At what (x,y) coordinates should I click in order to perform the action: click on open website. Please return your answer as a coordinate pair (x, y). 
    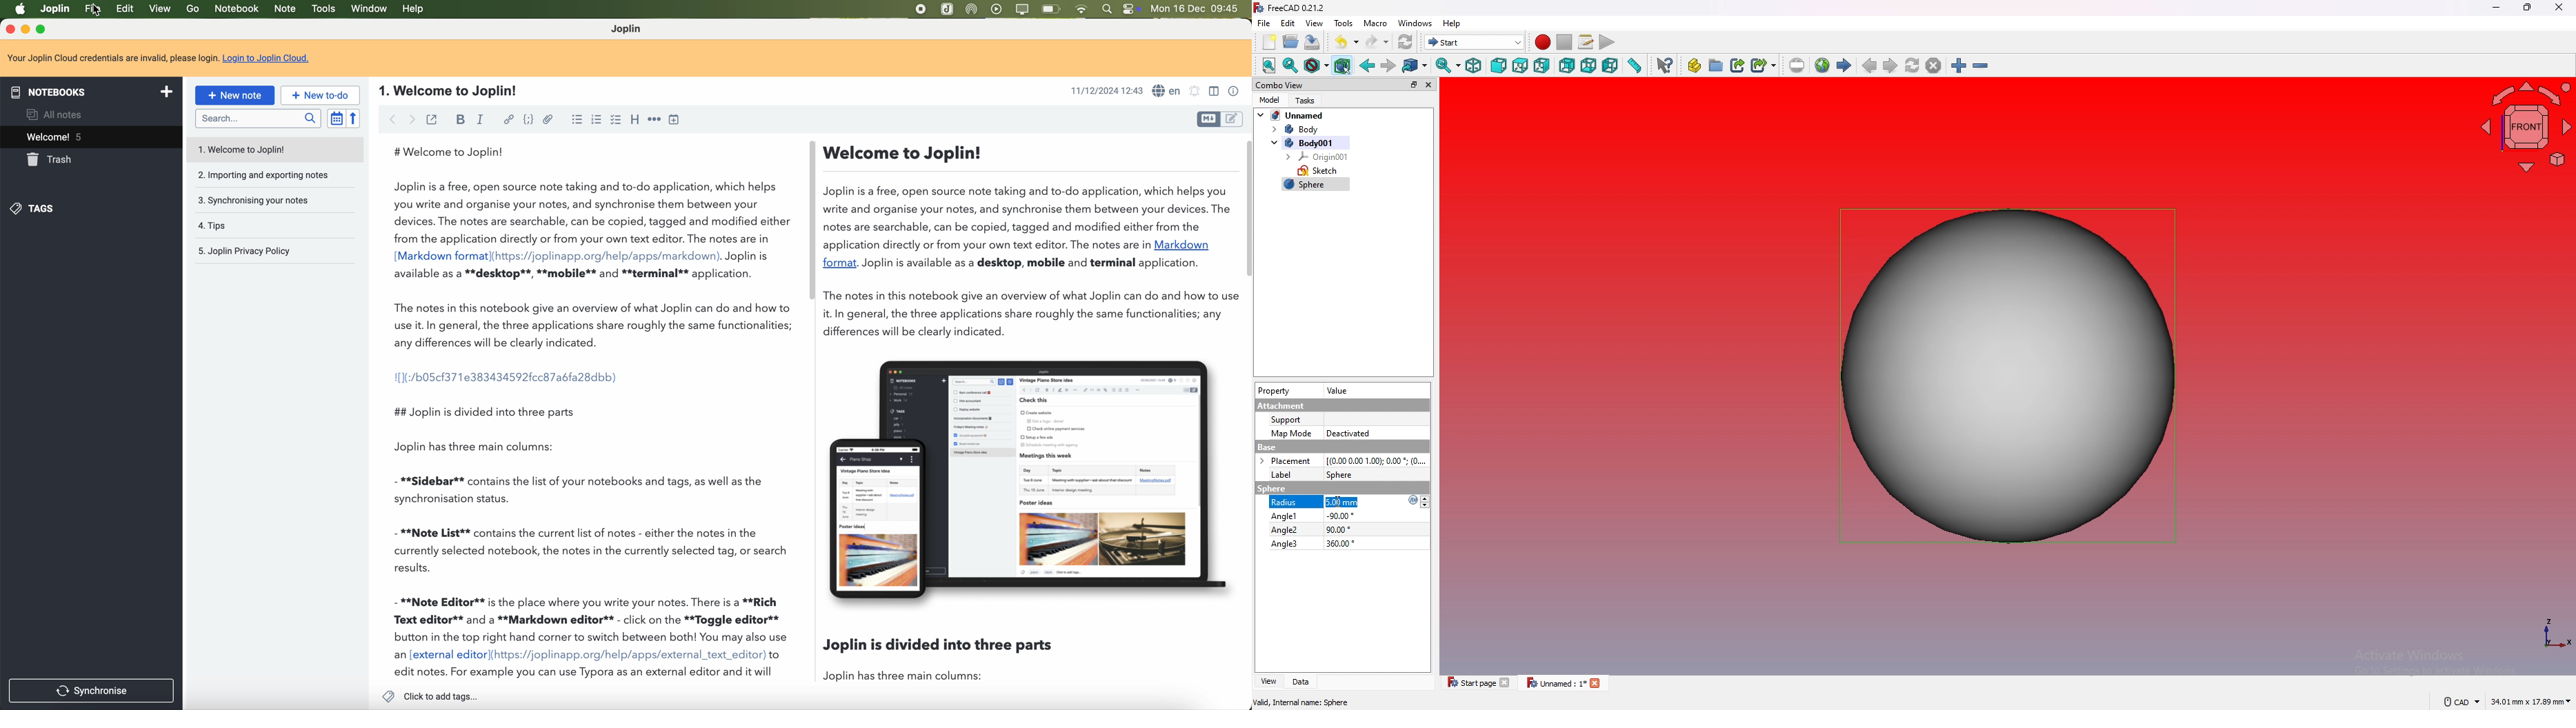
    Looking at the image, I should click on (1822, 65).